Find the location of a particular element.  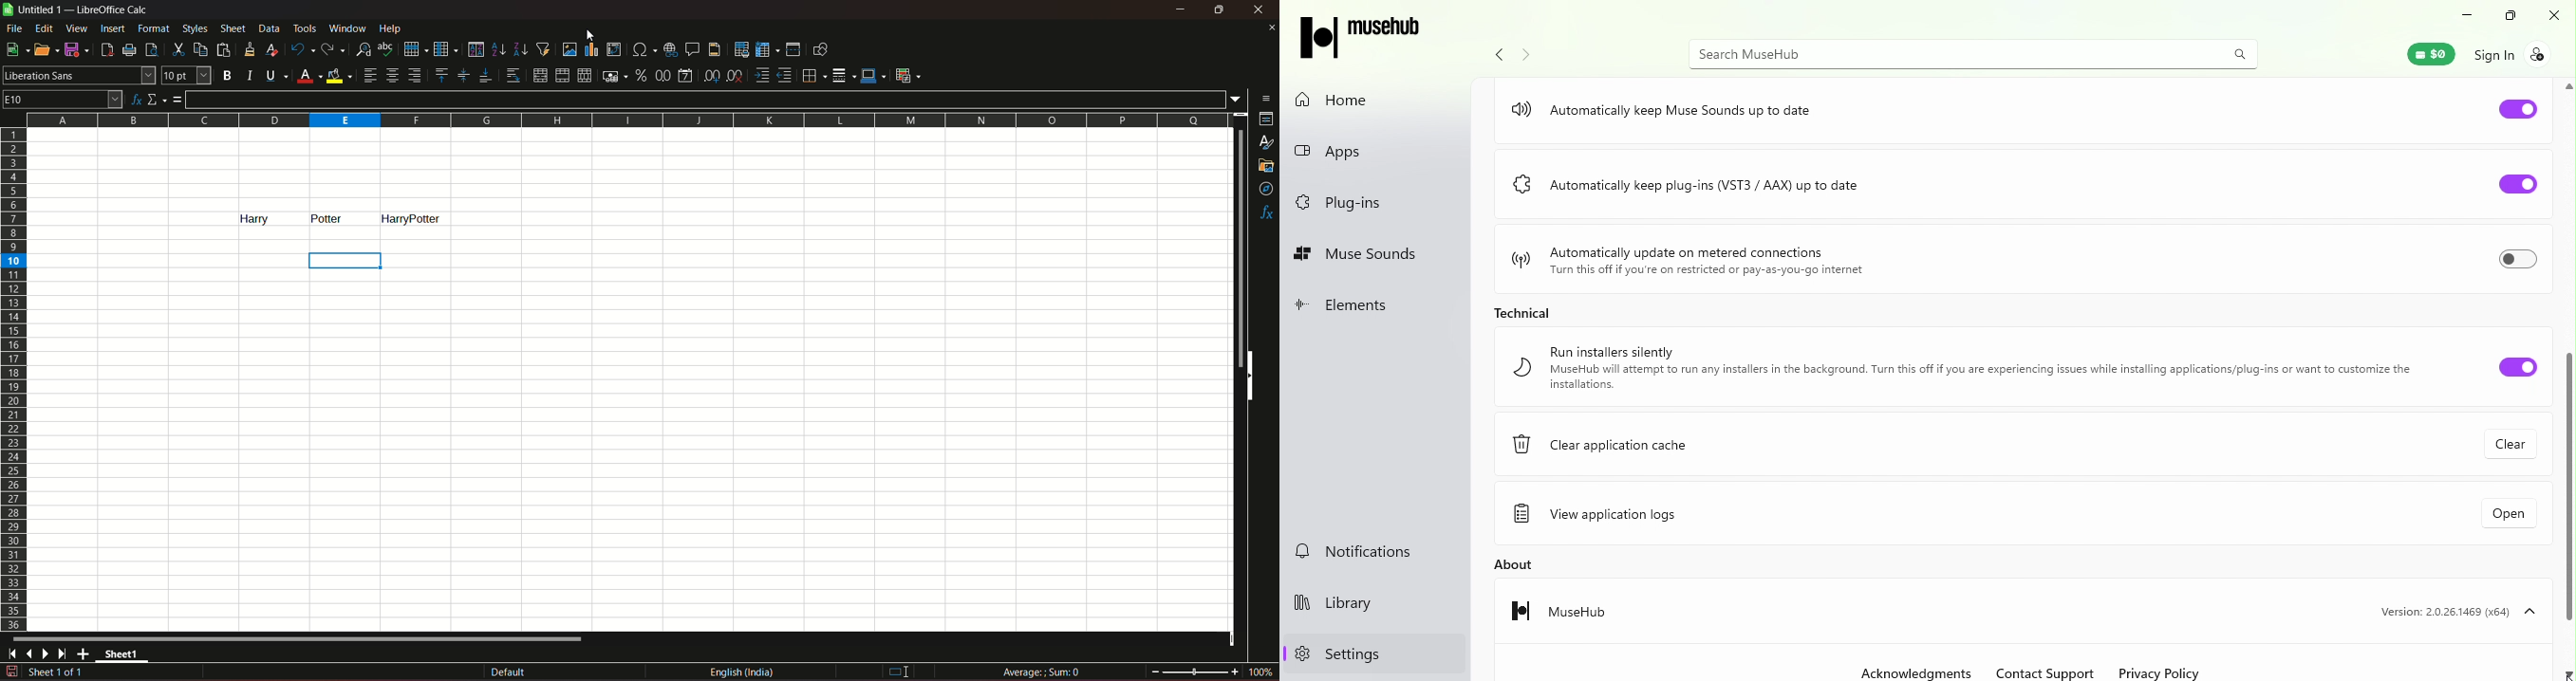

Close is located at coordinates (2558, 14).